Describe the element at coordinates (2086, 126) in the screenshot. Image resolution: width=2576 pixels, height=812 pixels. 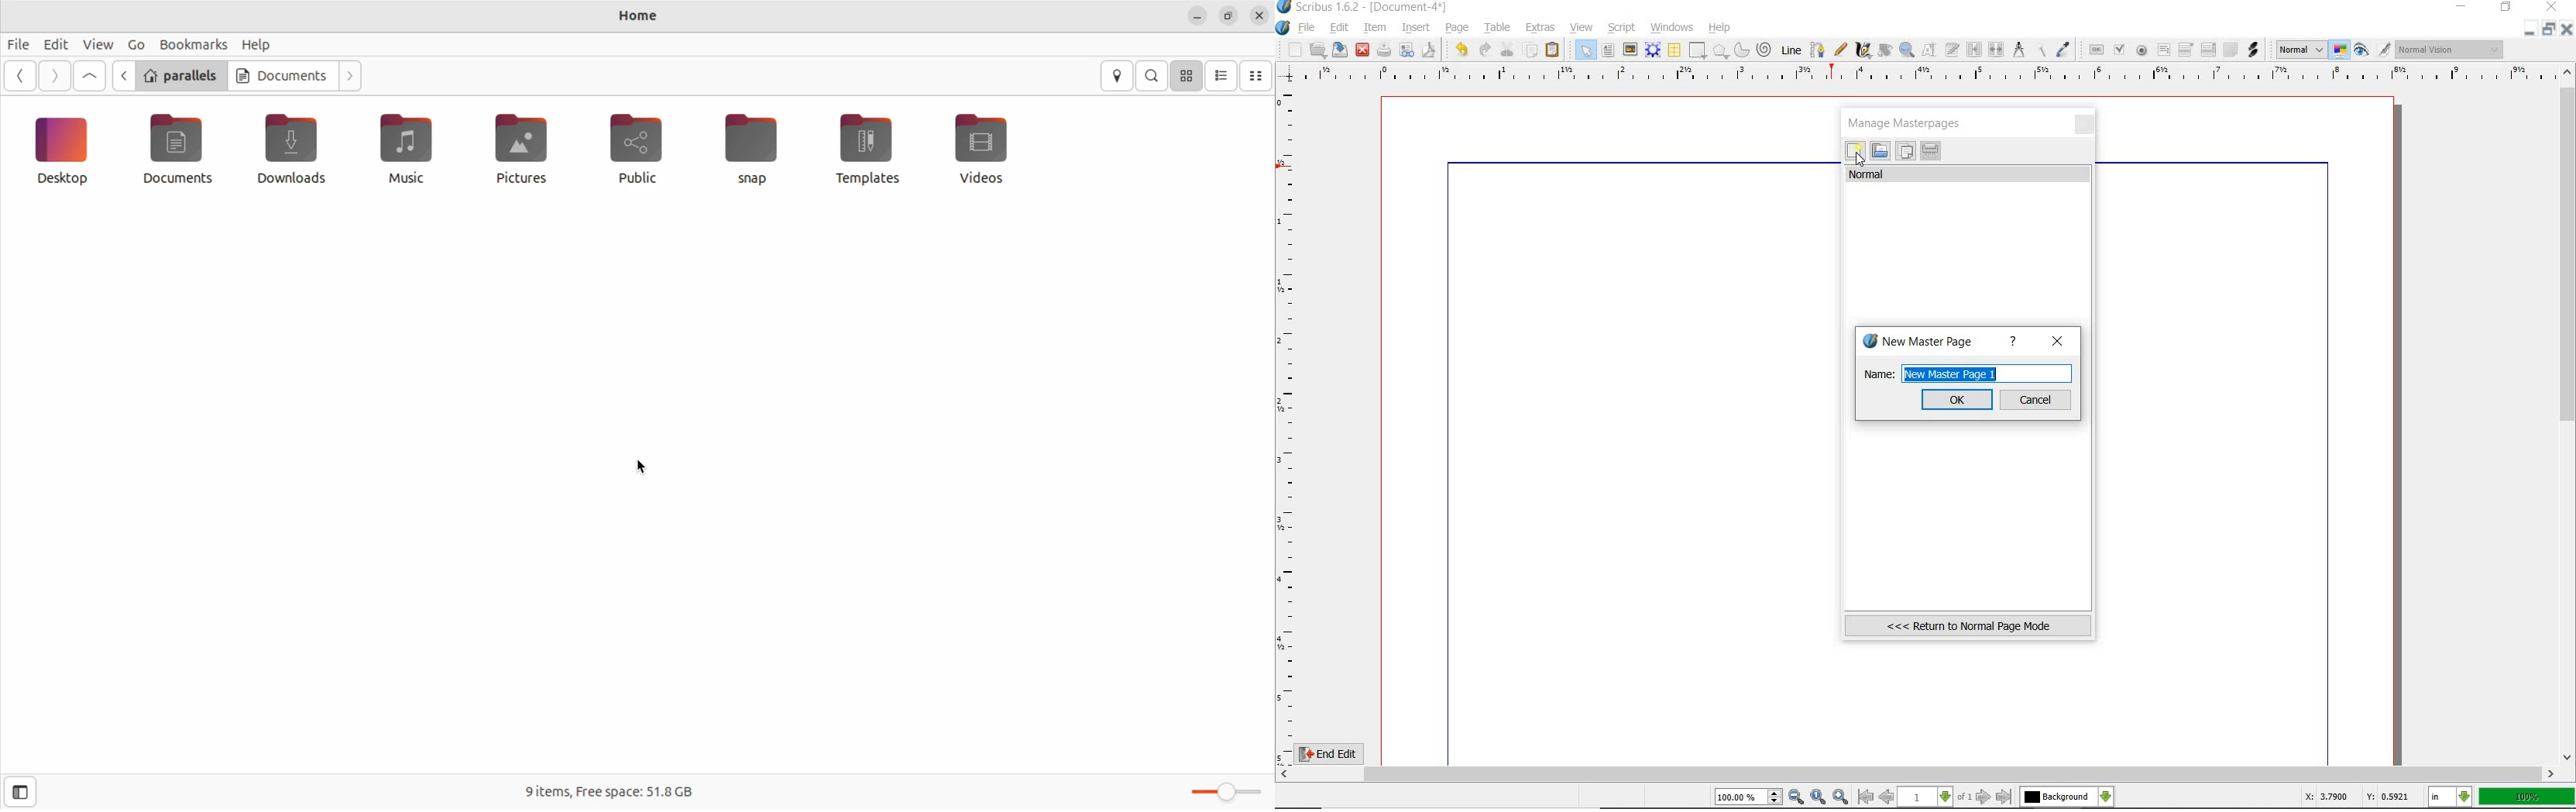
I see `close` at that location.